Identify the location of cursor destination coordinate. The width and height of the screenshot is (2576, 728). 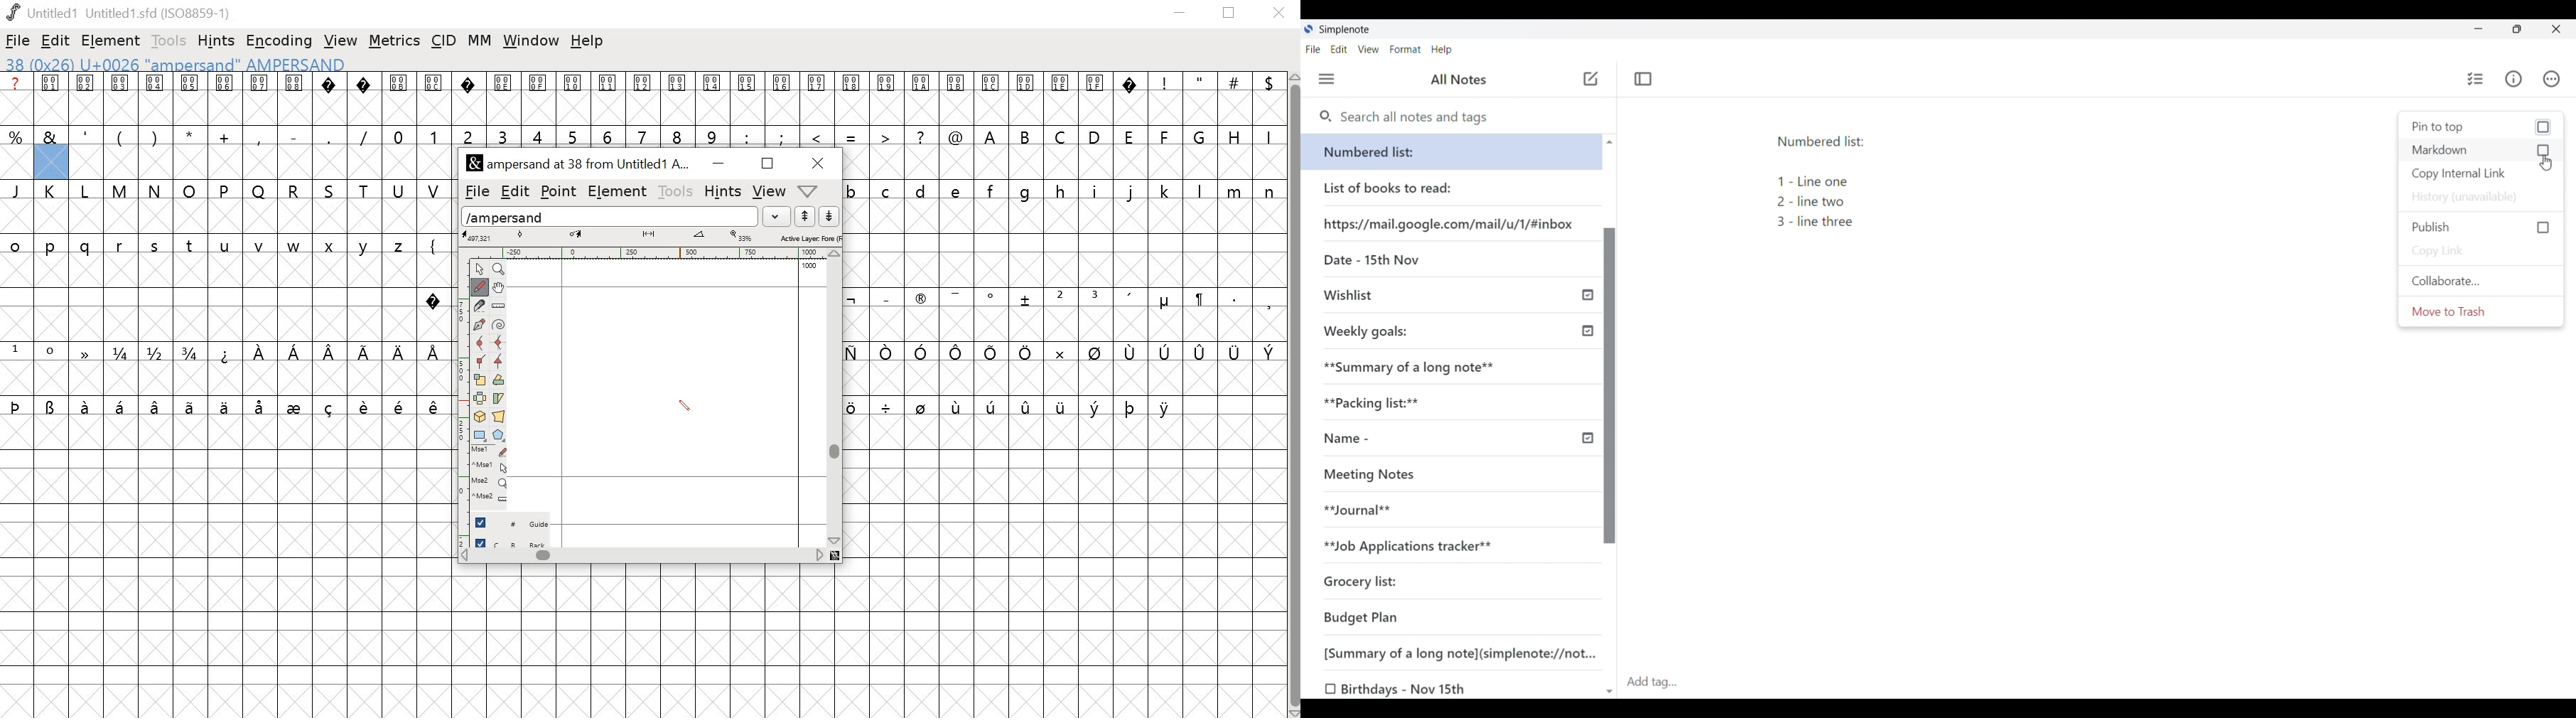
(578, 235).